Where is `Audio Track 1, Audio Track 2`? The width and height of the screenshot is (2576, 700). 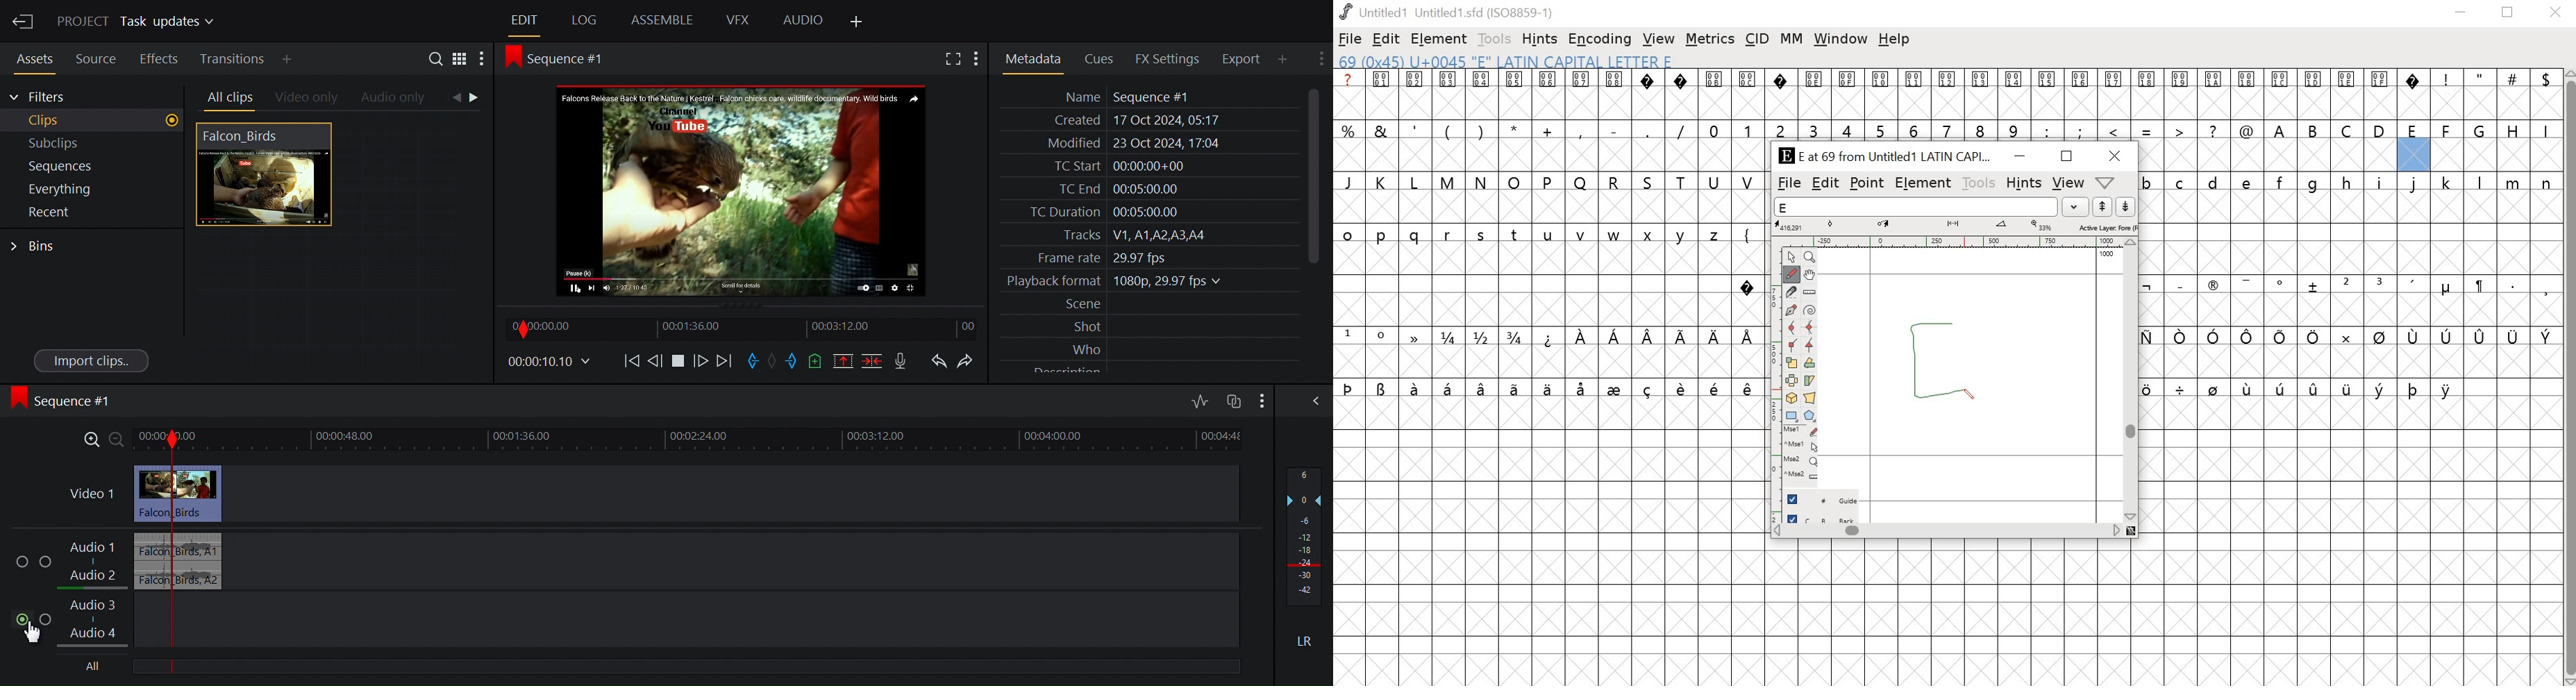
Audio Track 1, Audio Track 2 is located at coordinates (99, 562).